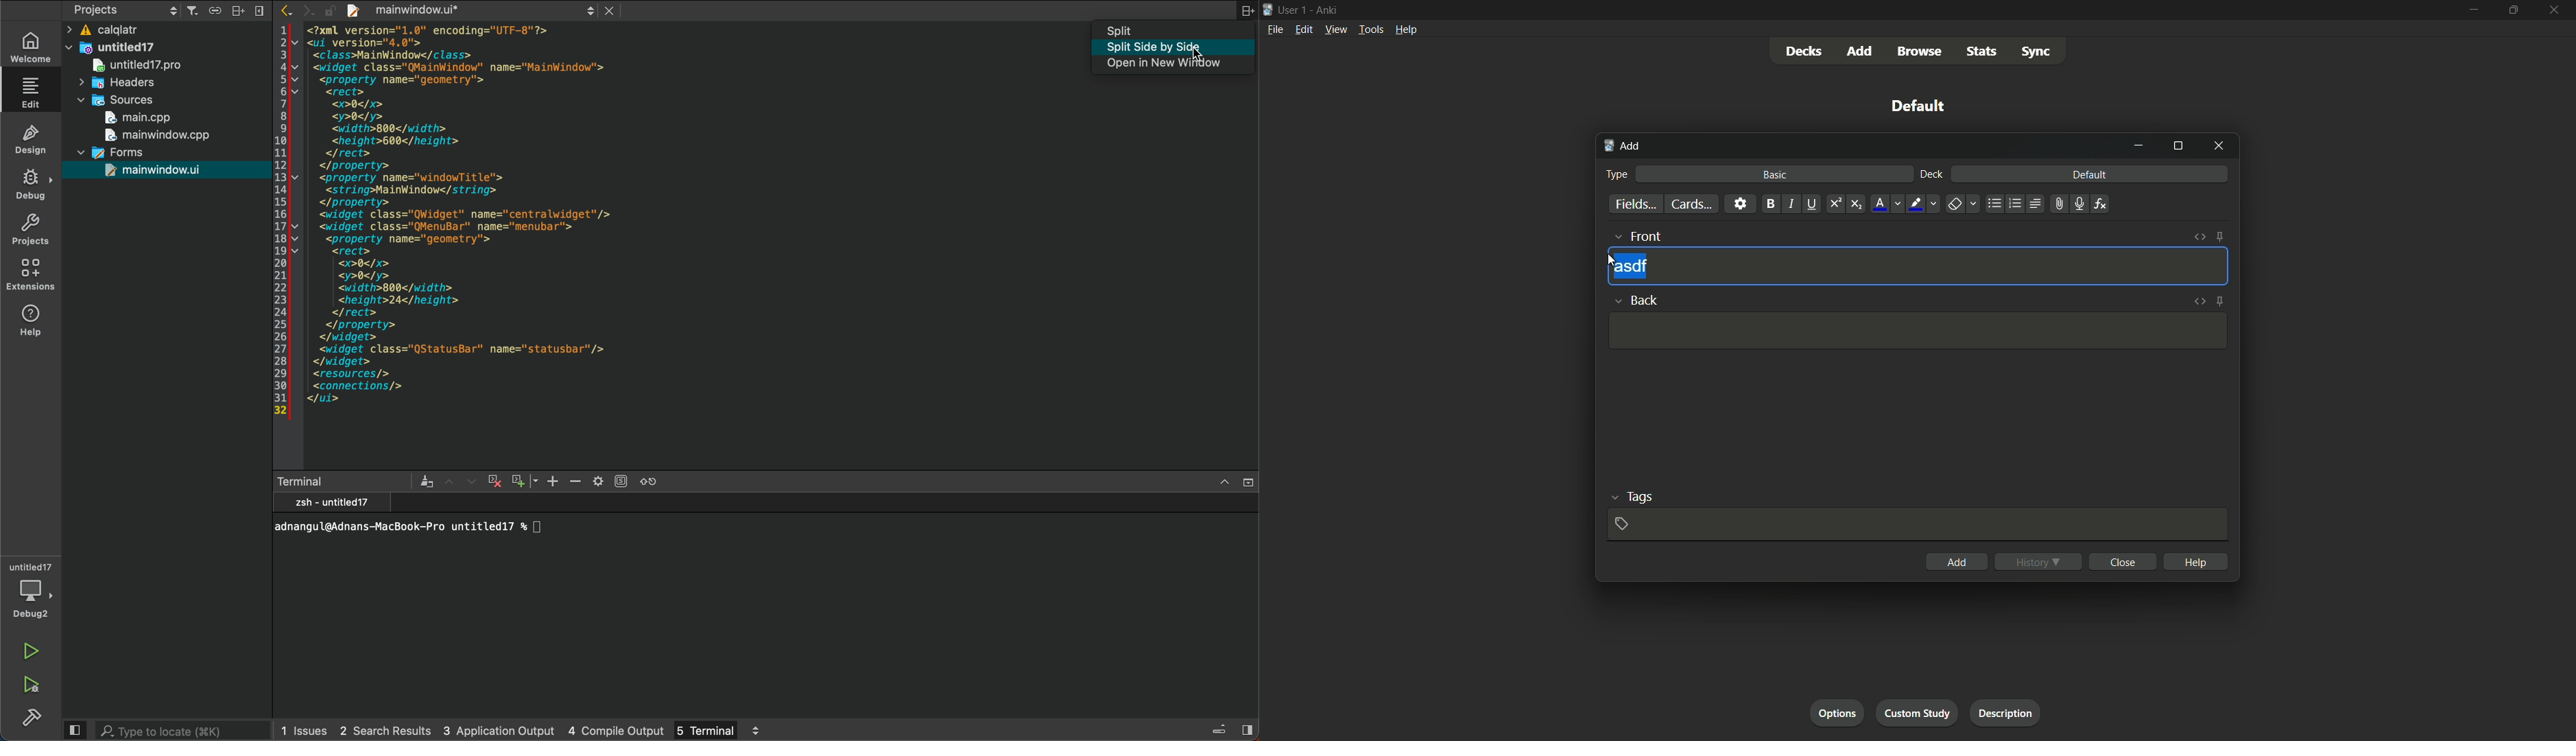 Image resolution: width=2576 pixels, height=756 pixels. Describe the element at coordinates (1635, 298) in the screenshot. I see `back` at that location.